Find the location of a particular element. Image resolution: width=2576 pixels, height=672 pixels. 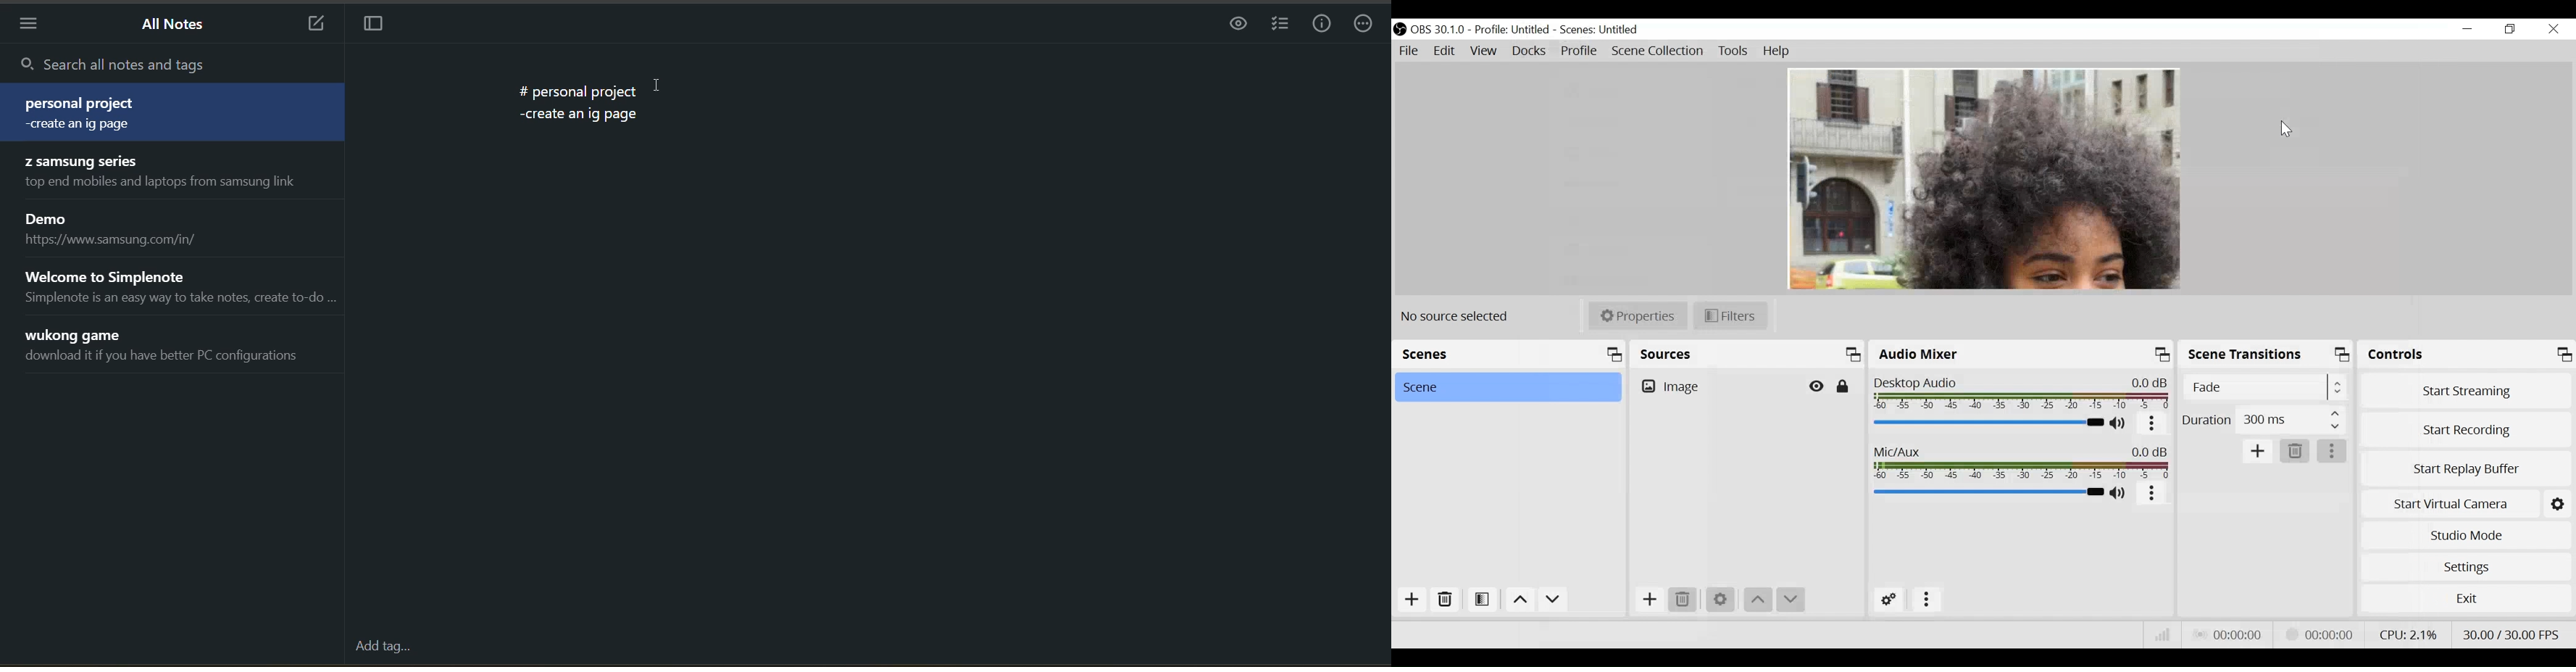

data from the current notes is located at coordinates (589, 108).